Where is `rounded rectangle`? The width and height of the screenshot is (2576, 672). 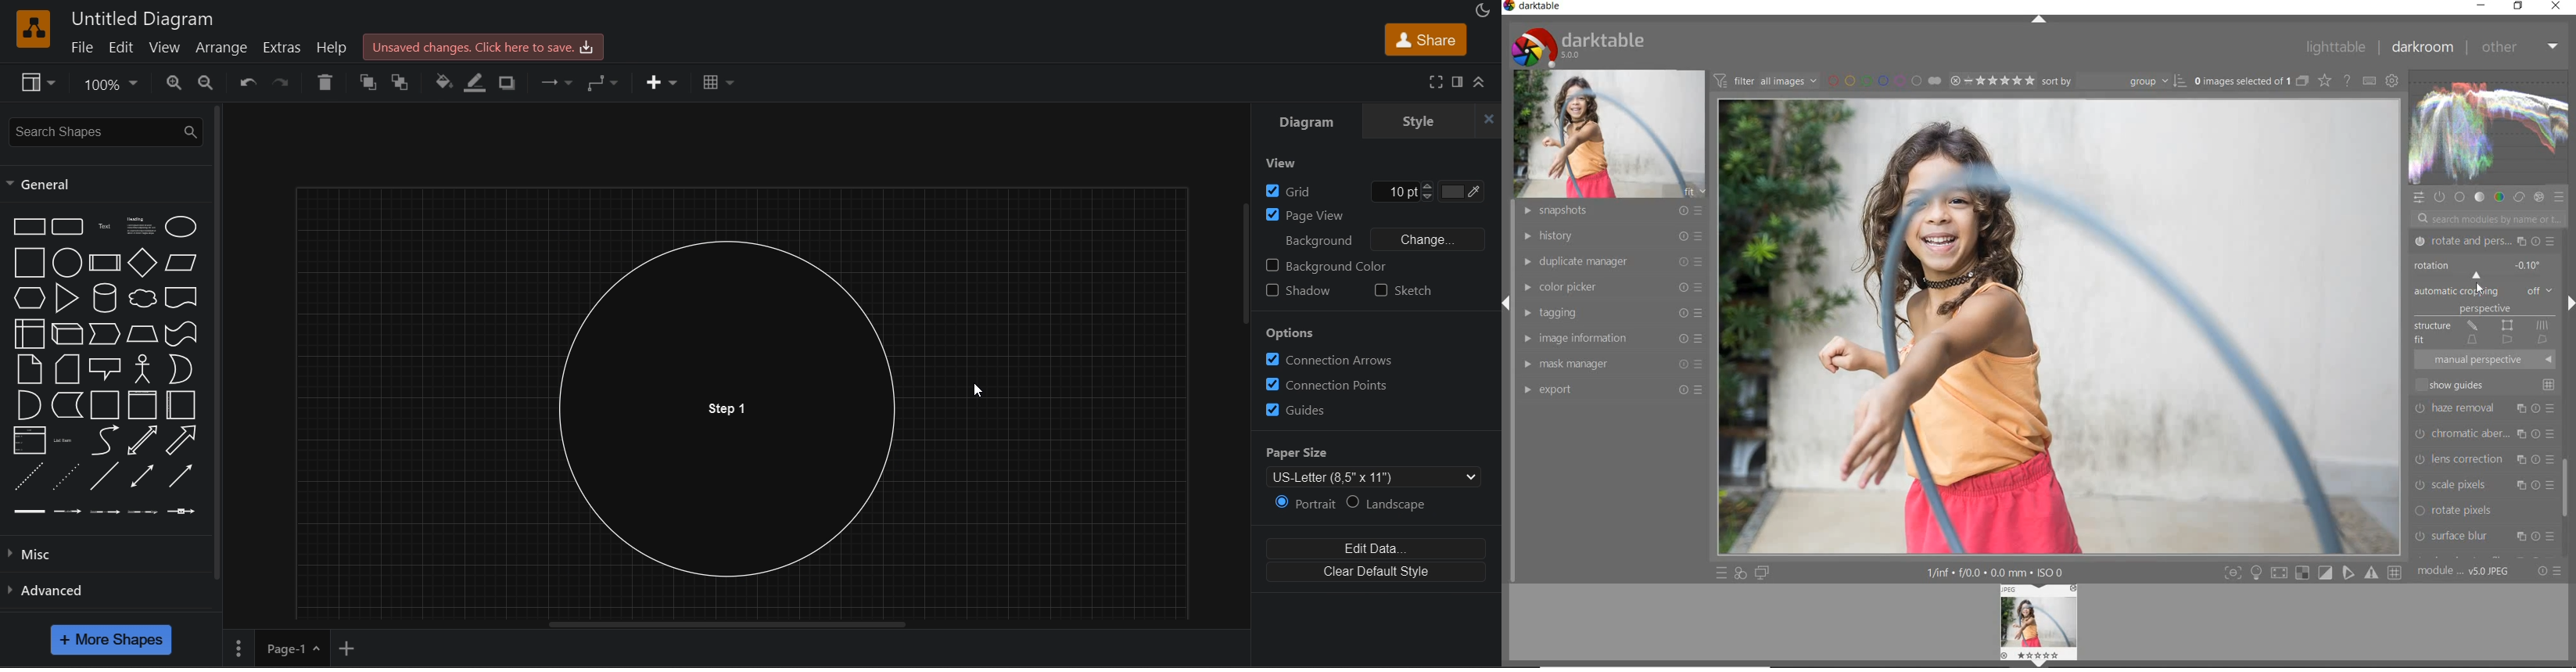 rounded rectangle is located at coordinates (69, 227).